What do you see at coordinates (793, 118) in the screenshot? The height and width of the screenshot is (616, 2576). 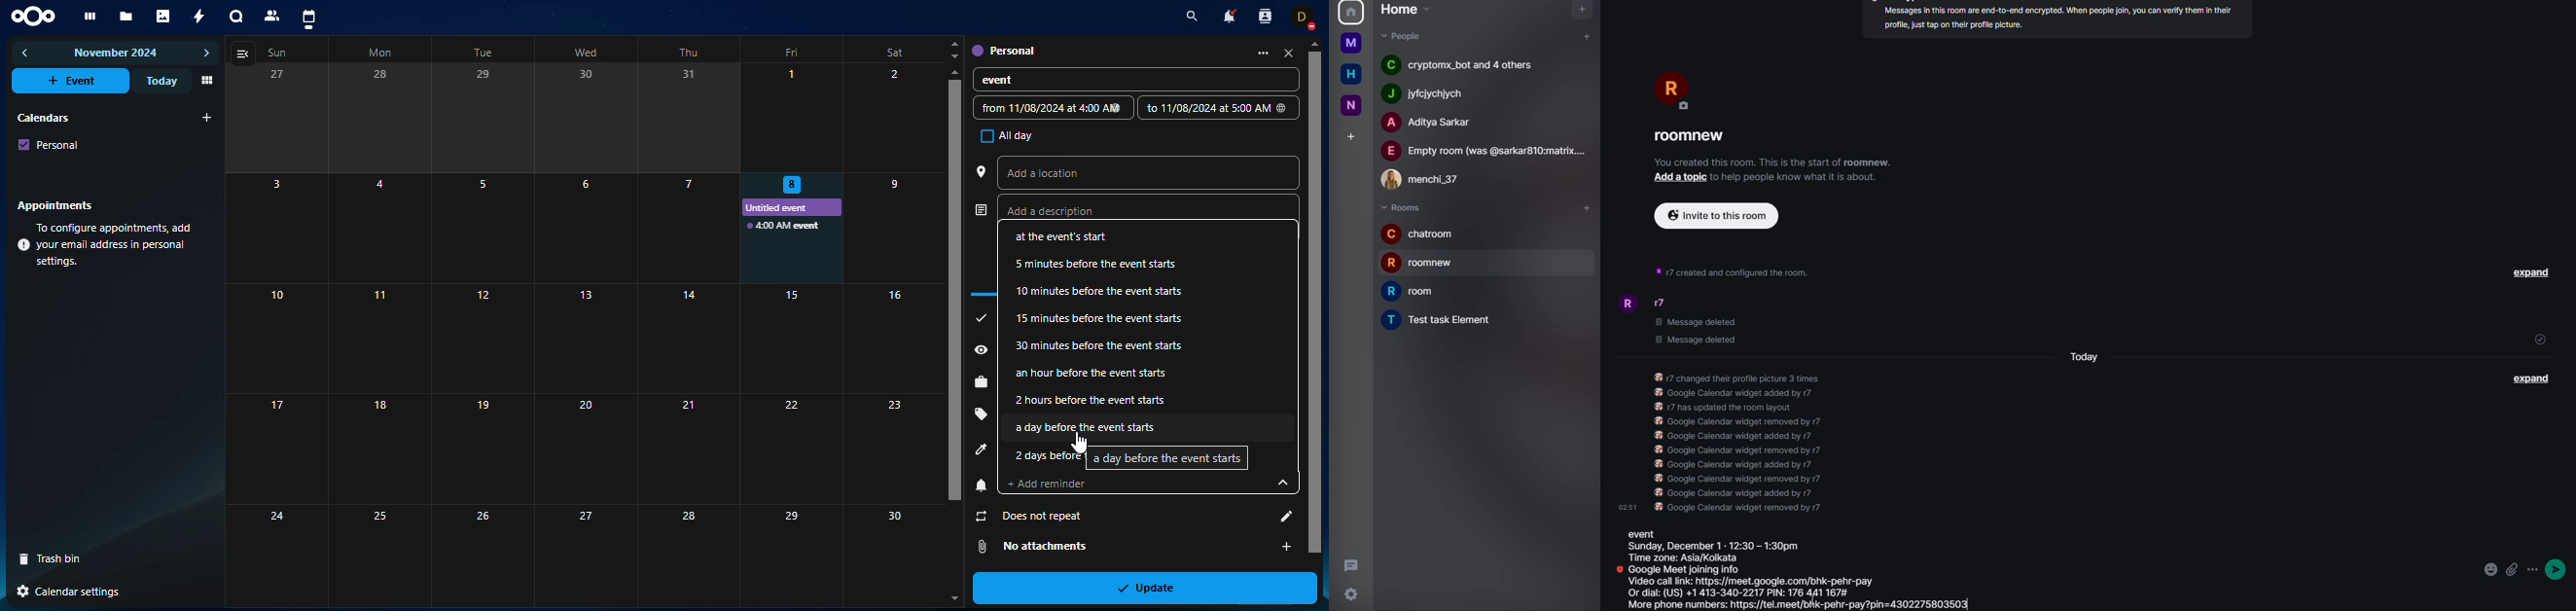 I see `1` at bounding box center [793, 118].